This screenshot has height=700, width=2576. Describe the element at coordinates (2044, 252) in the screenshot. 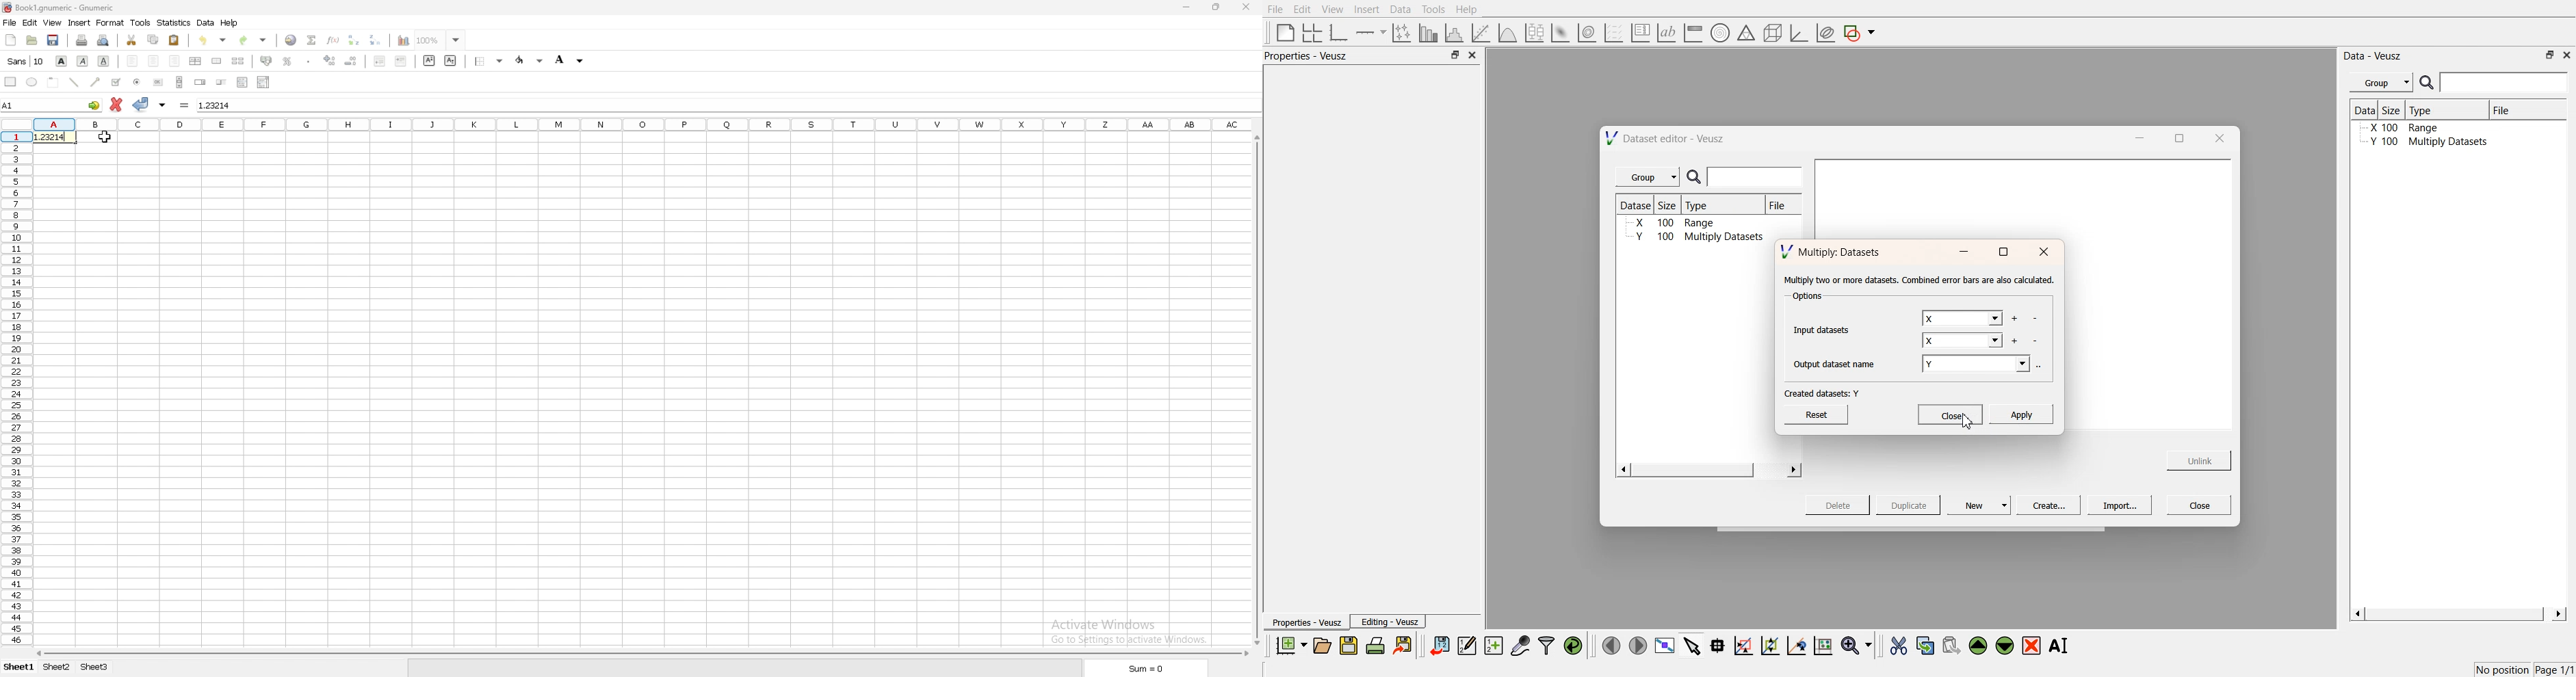

I see `close` at that location.